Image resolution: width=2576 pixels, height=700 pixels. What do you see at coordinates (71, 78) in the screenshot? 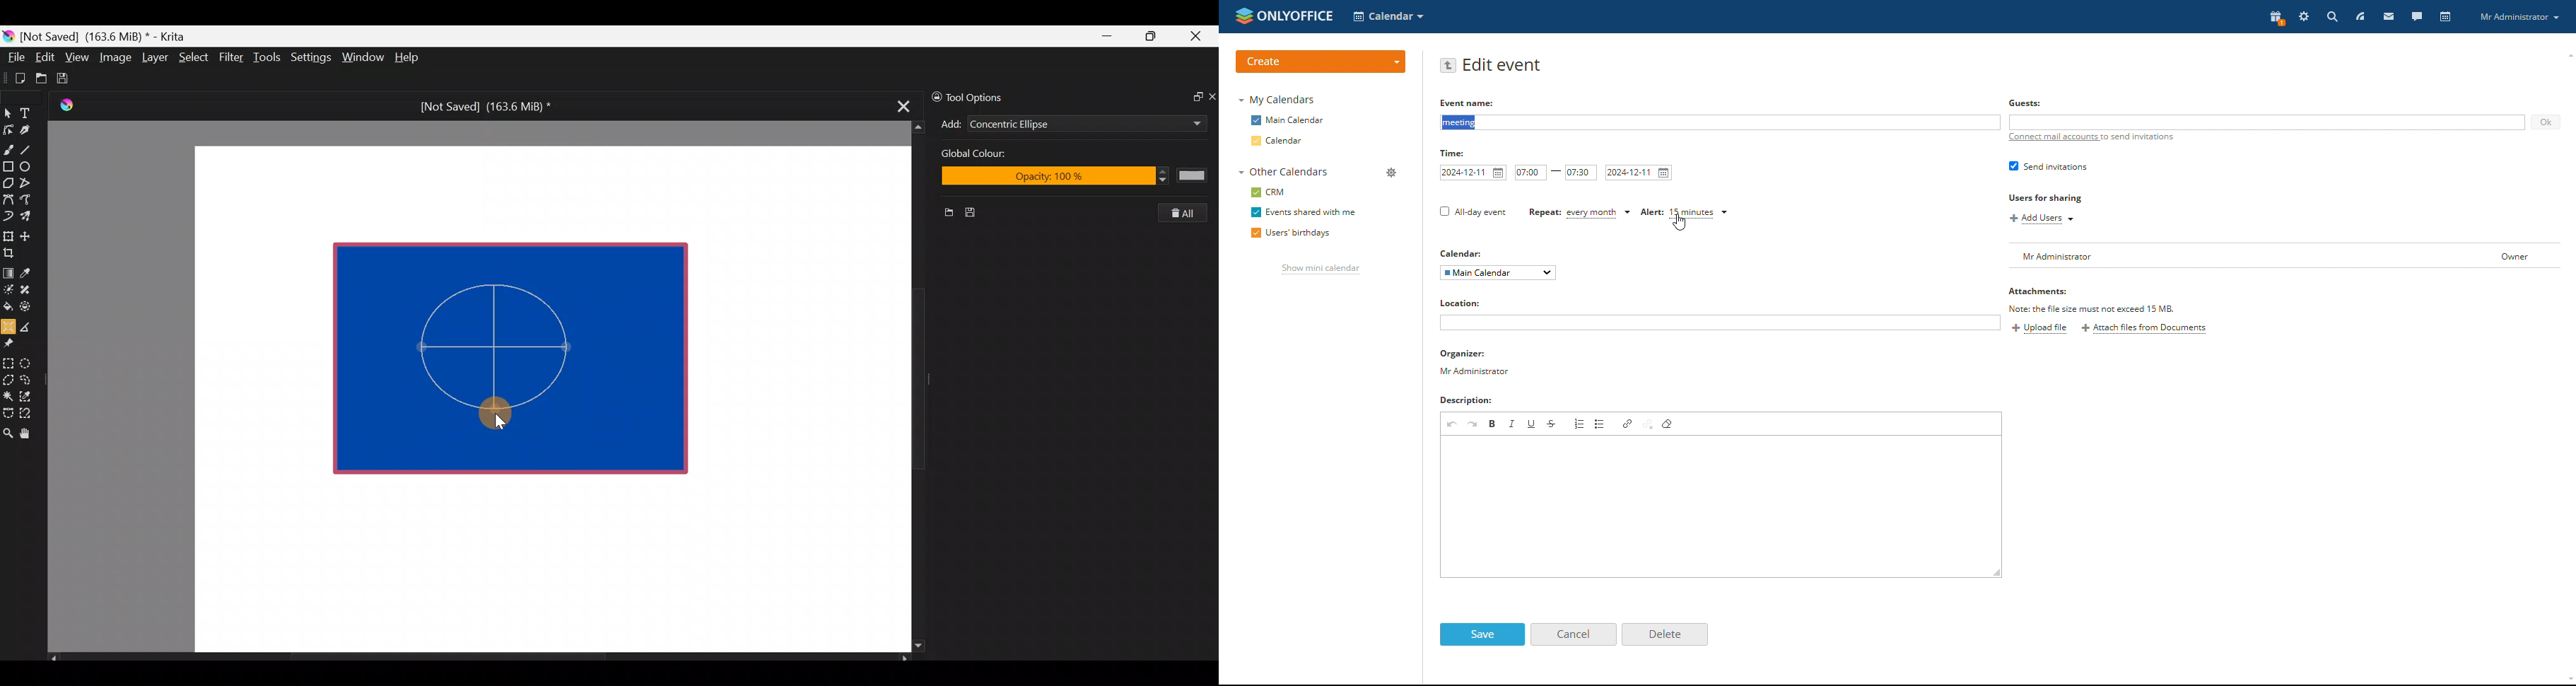
I see `Save` at bounding box center [71, 78].